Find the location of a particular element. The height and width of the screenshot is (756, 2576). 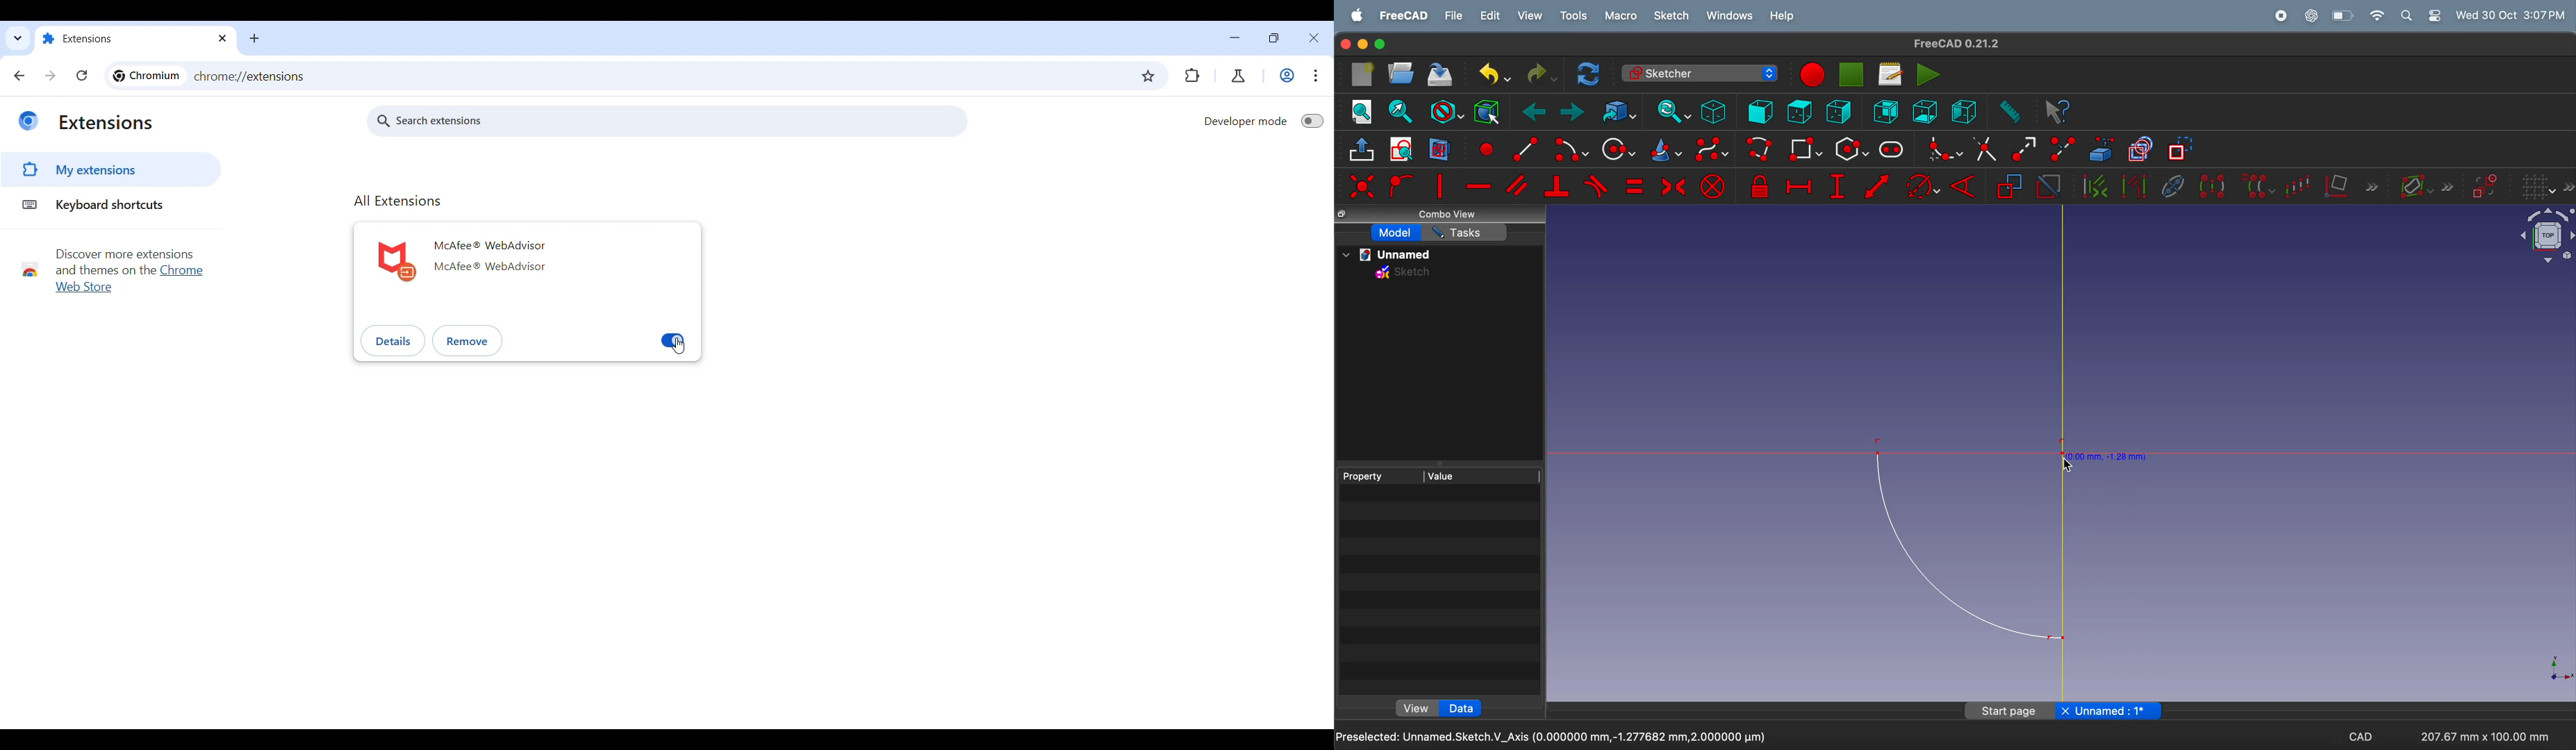

wifi is located at coordinates (2377, 16).